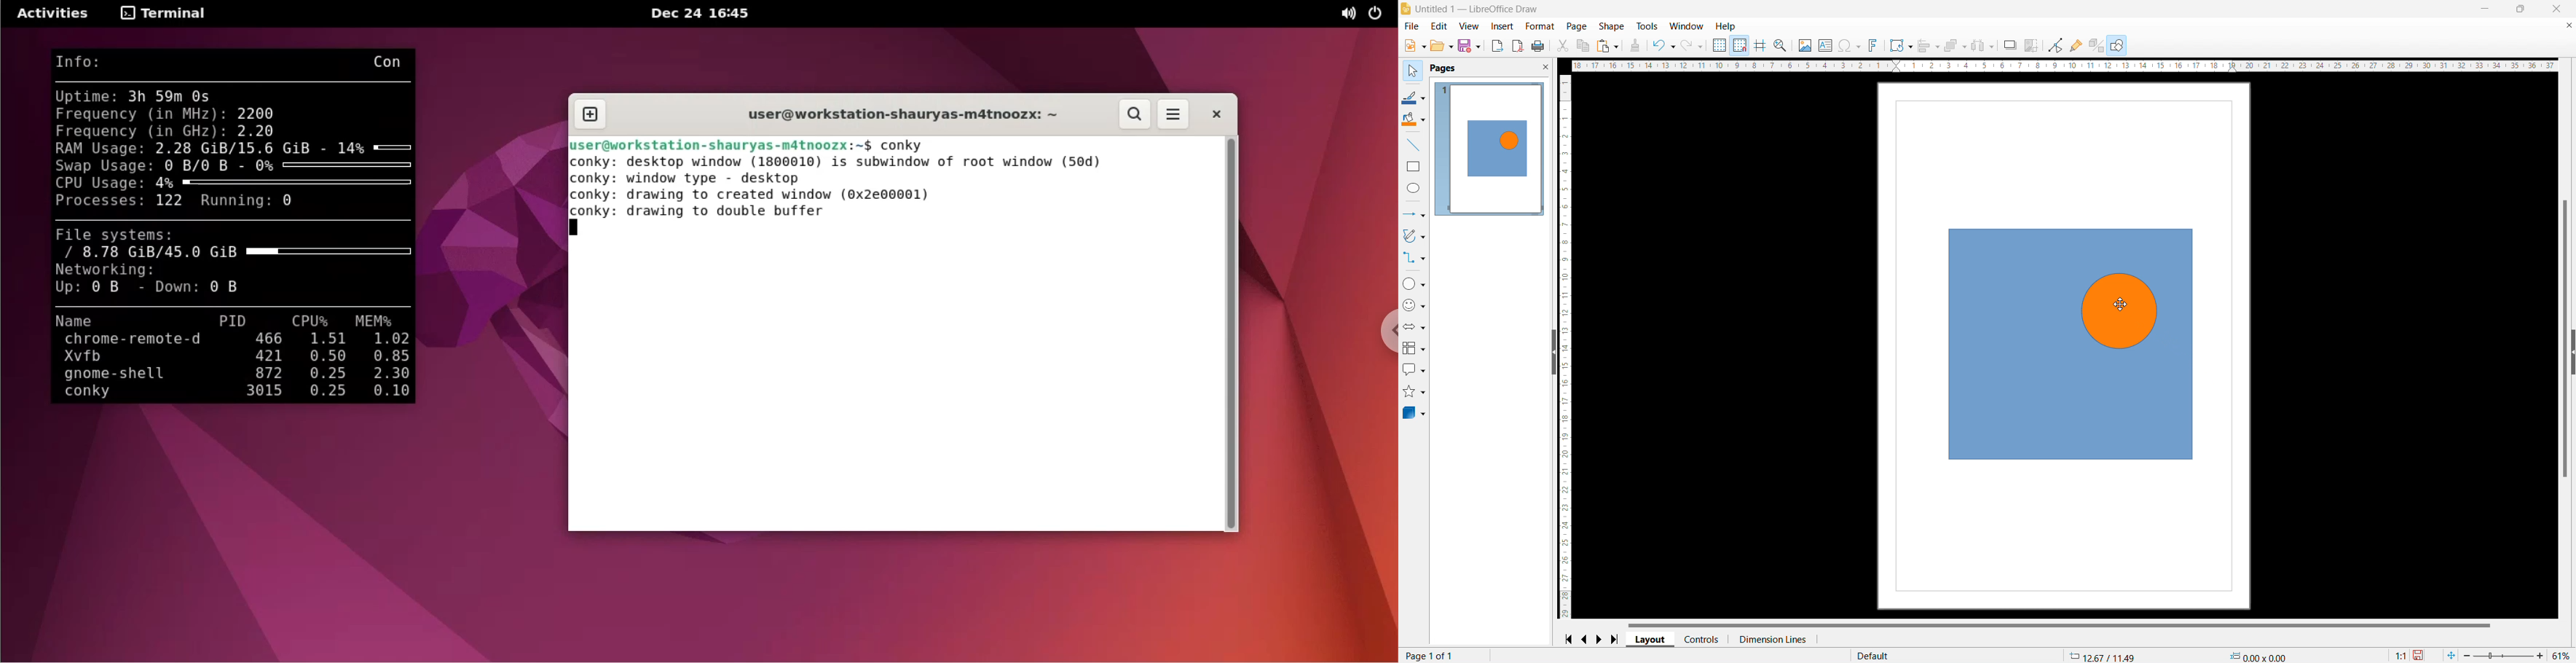 The image size is (2576, 672). I want to click on rectangle tool, so click(1414, 166).